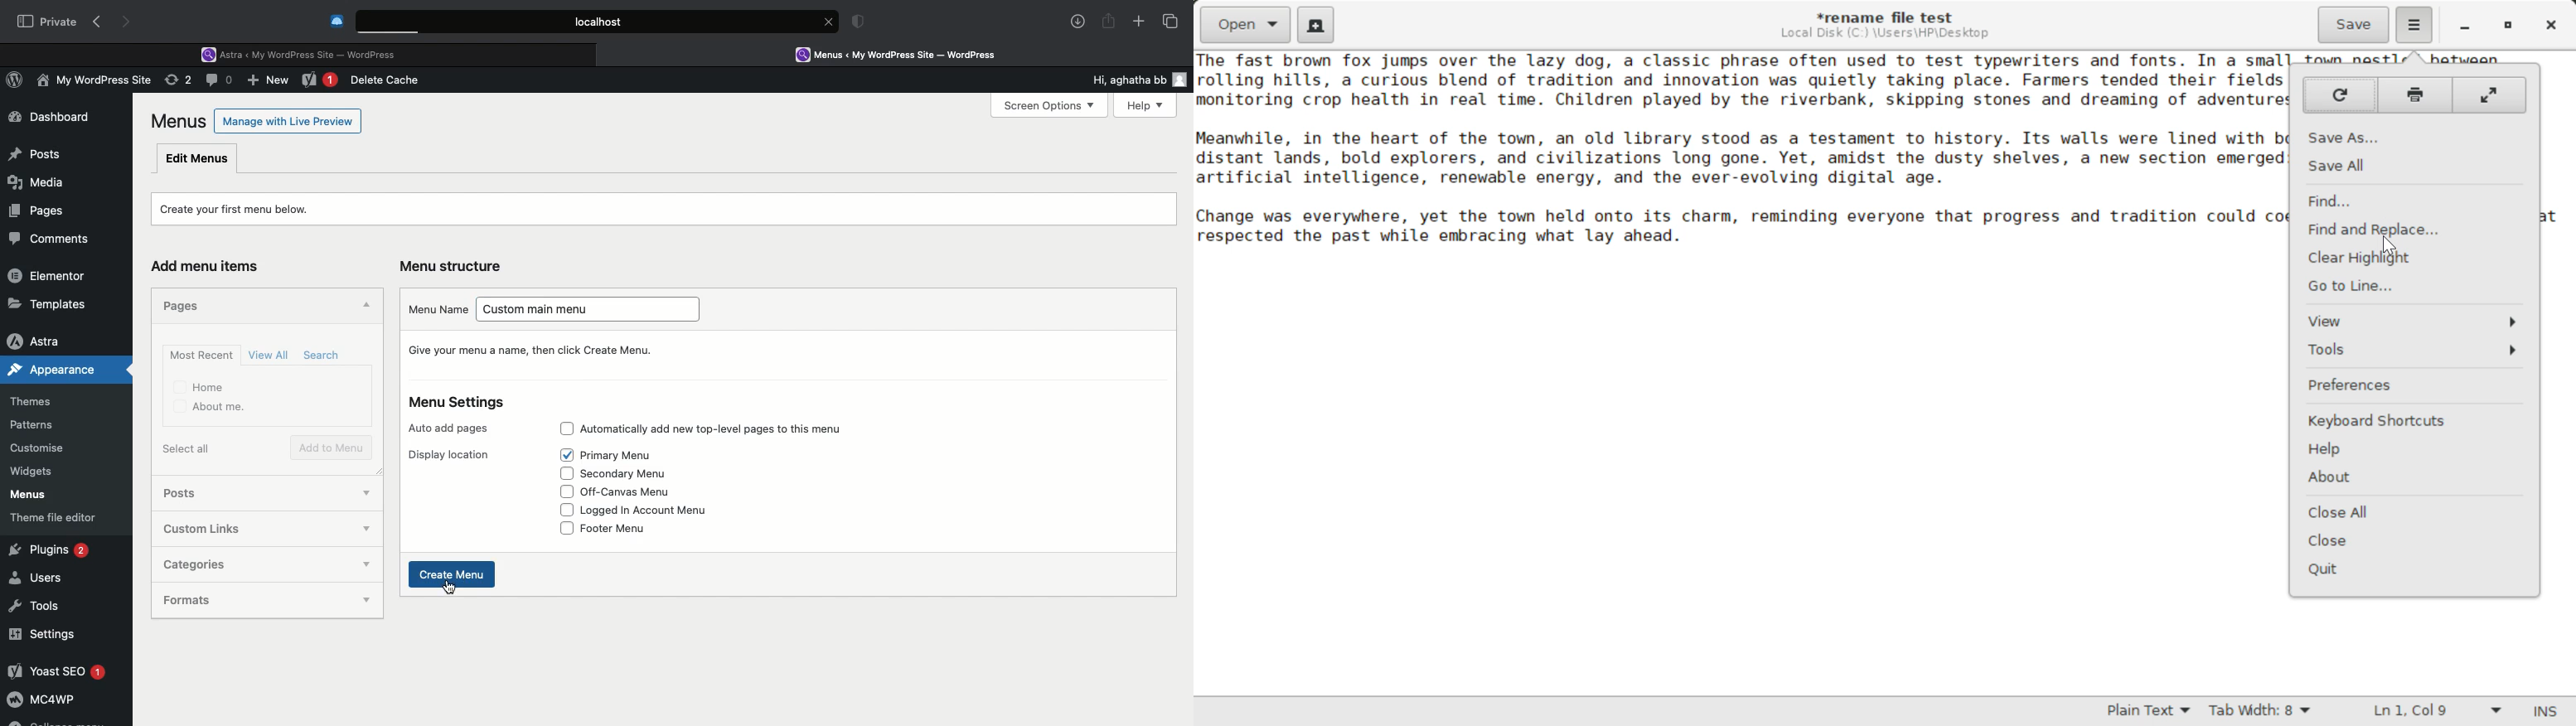 This screenshot has width=2576, height=728. Describe the element at coordinates (247, 564) in the screenshot. I see `Categories` at that location.